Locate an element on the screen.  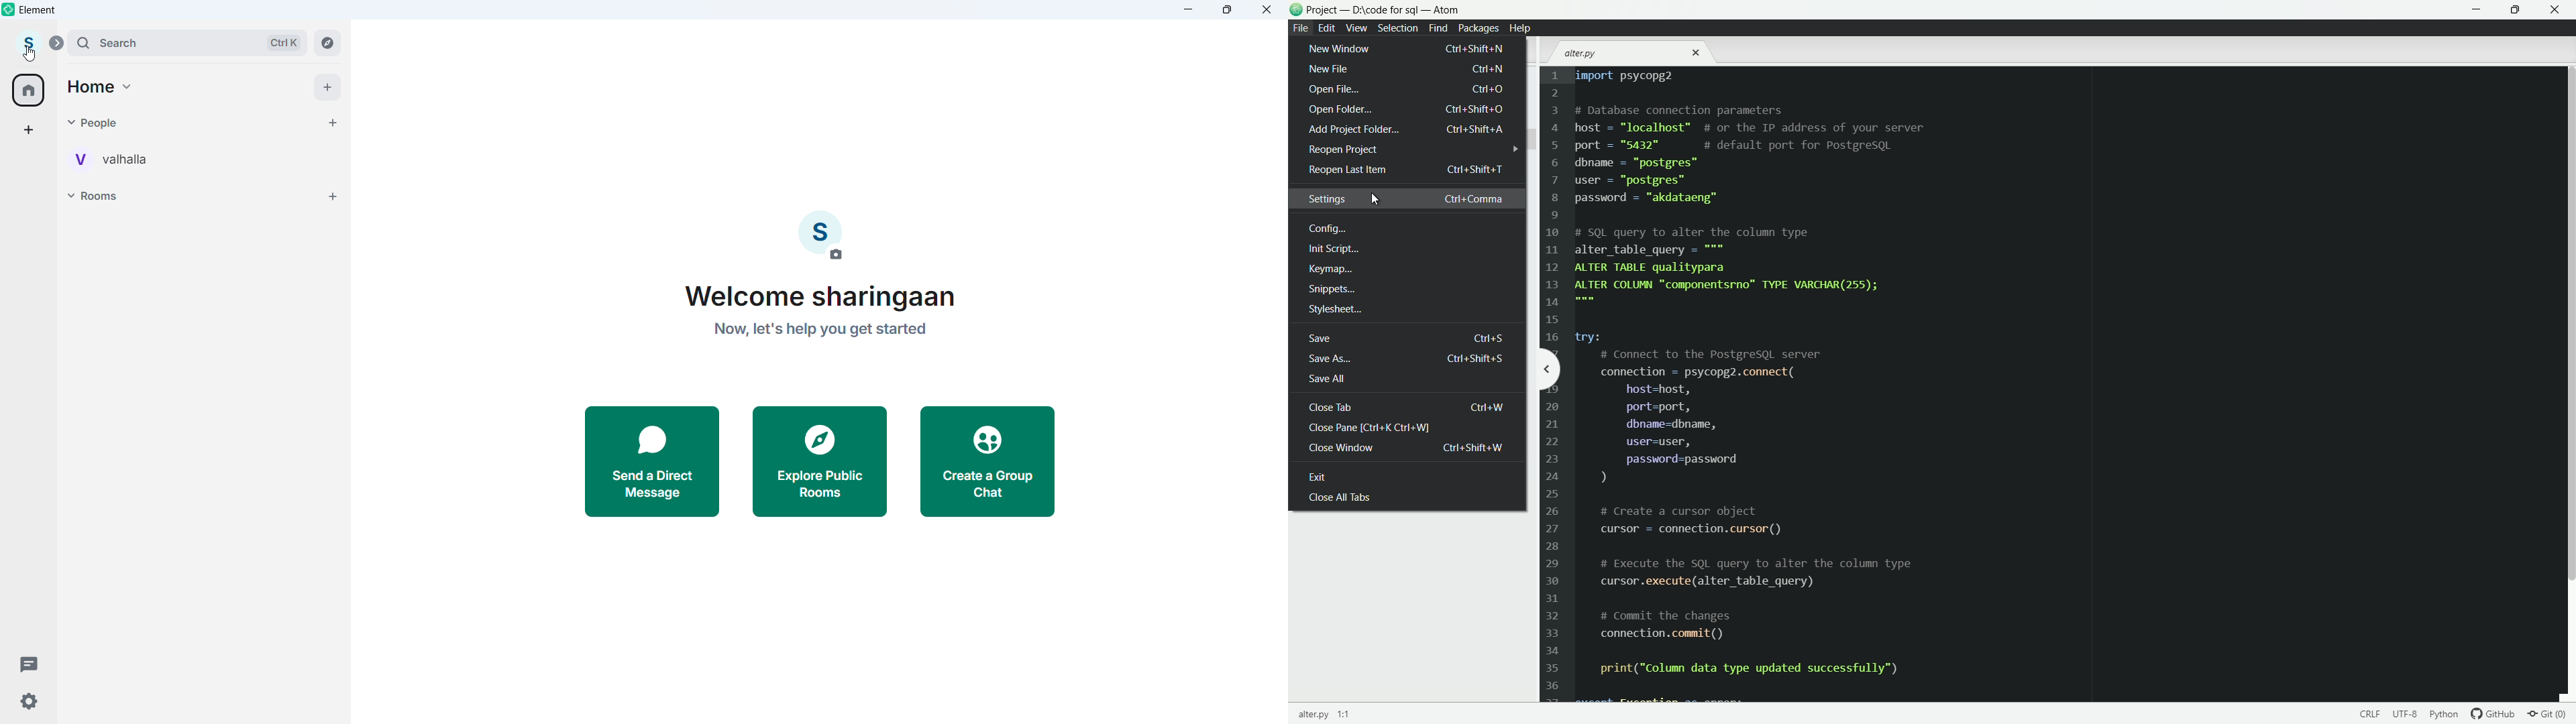
reopen project is located at coordinates (1341, 150).